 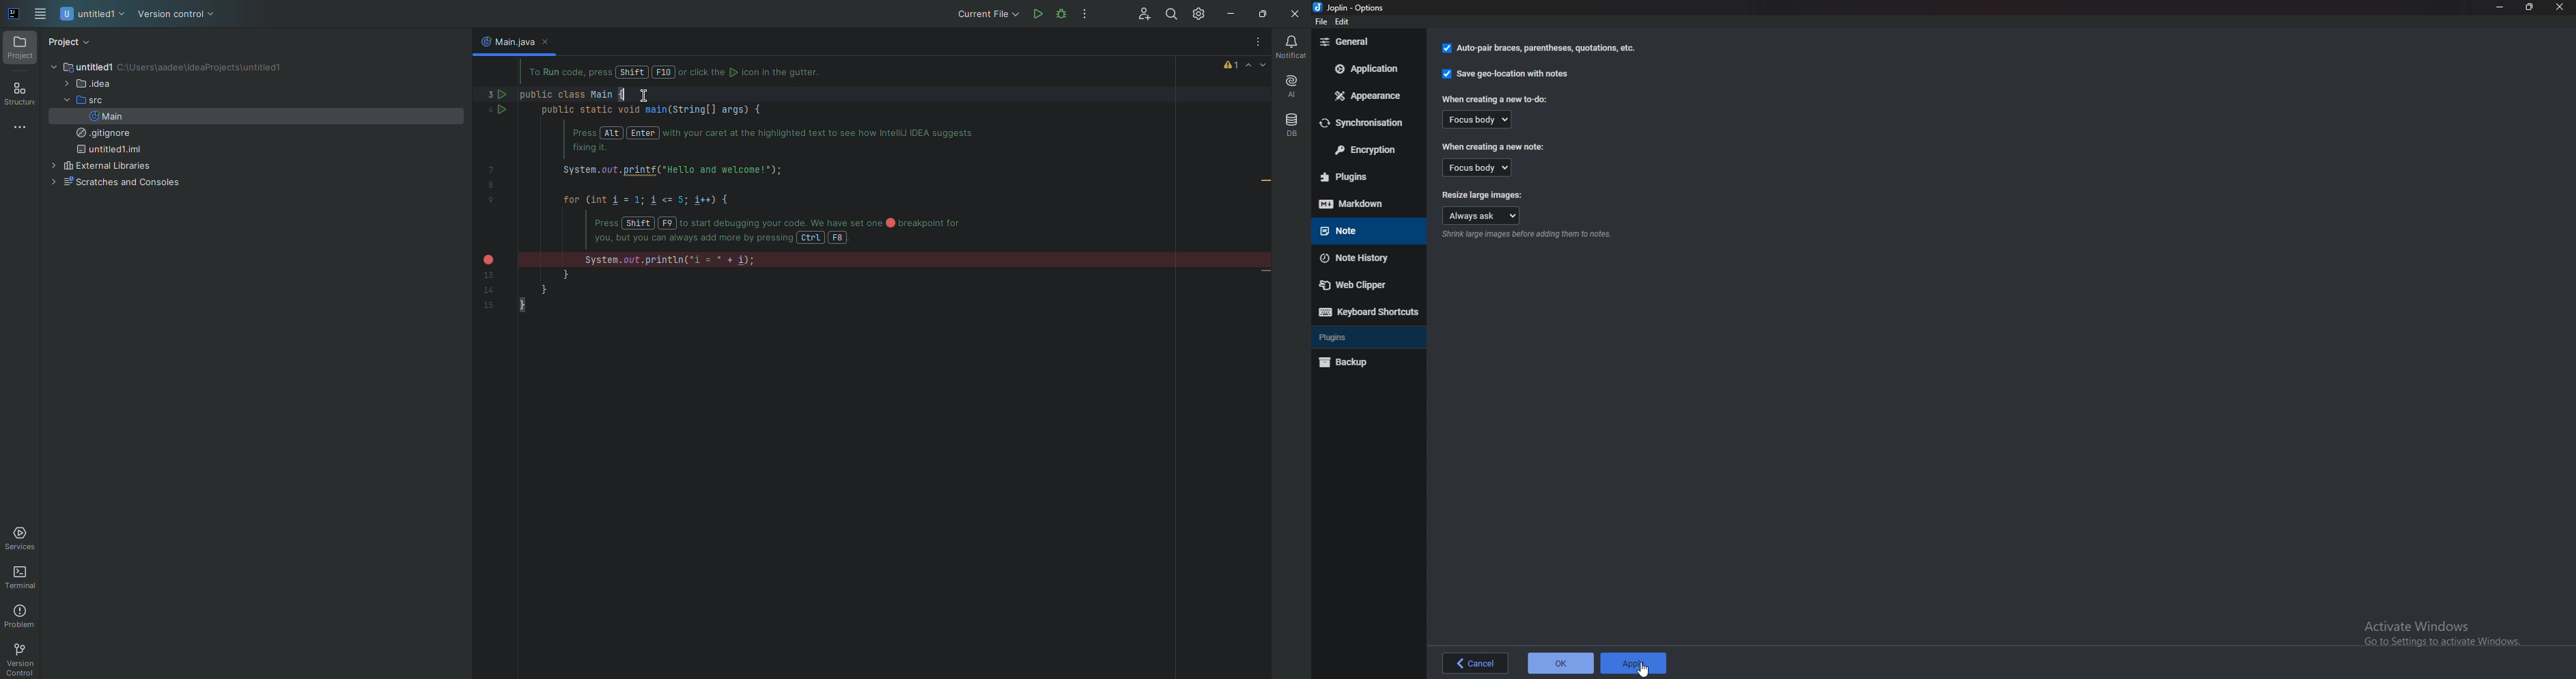 I want to click on Application, so click(x=1368, y=69).